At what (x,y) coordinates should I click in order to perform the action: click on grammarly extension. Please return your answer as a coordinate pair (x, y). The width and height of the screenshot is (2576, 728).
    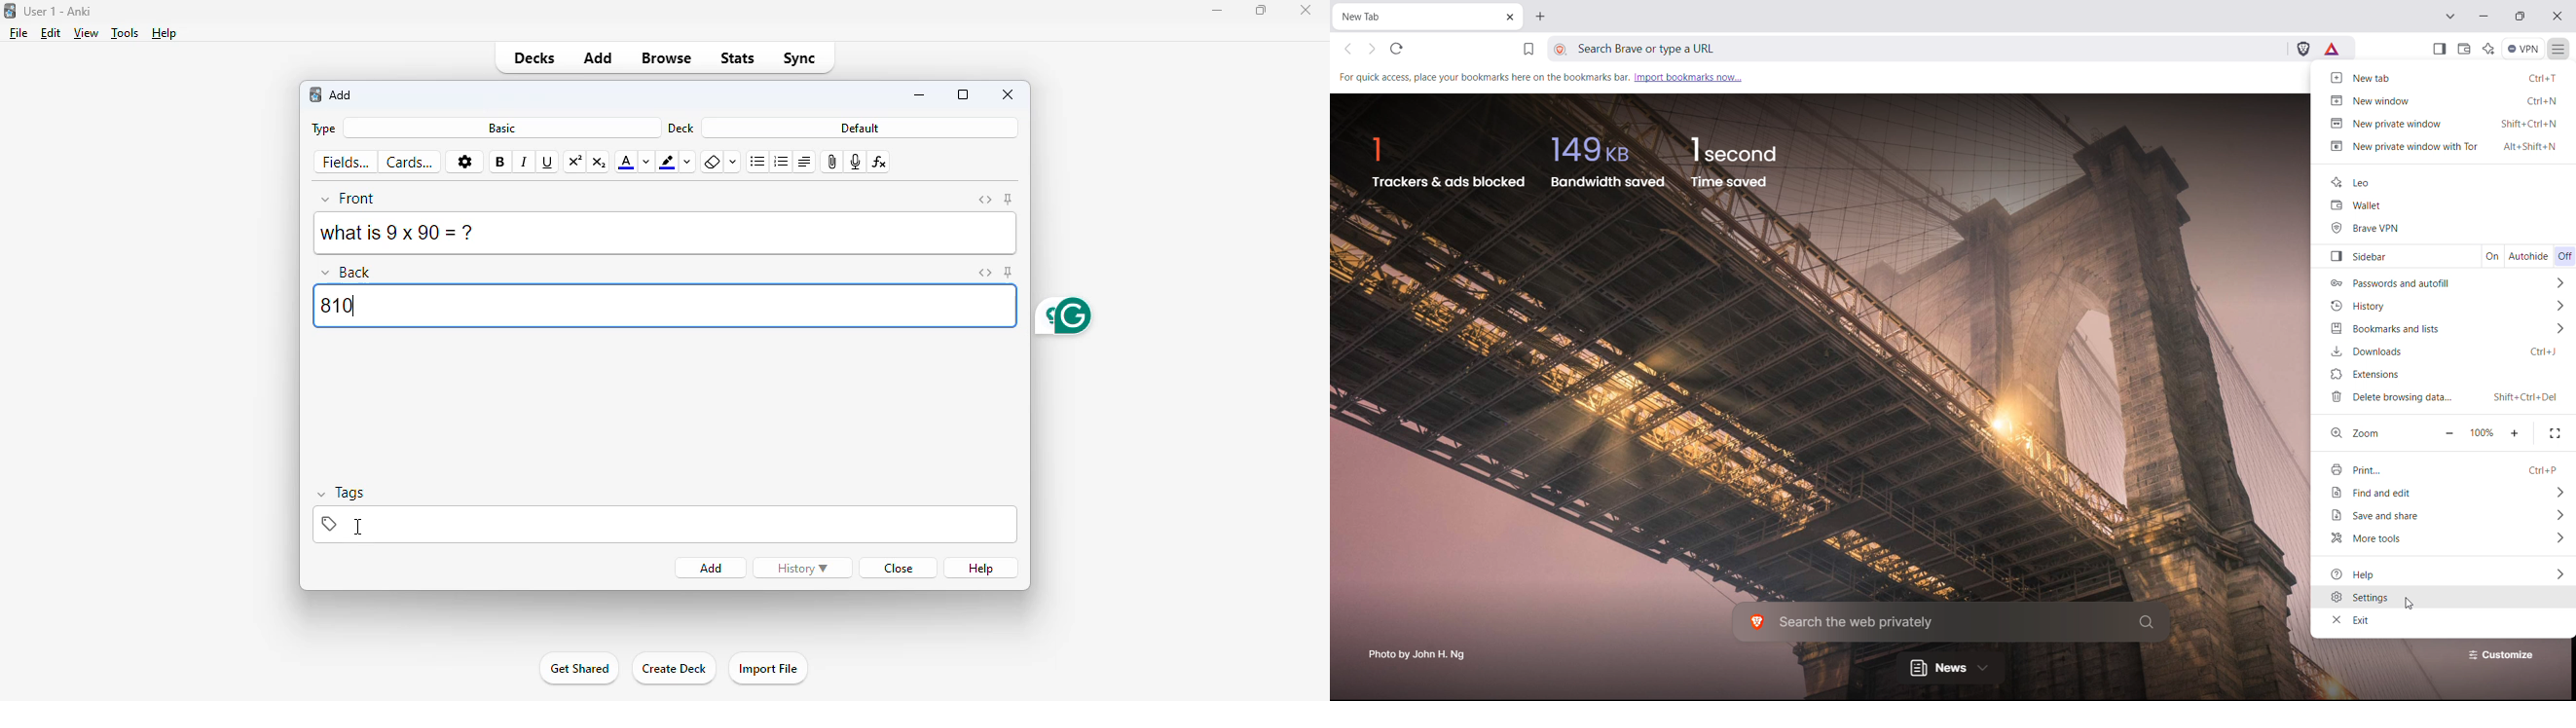
    Looking at the image, I should click on (1061, 316).